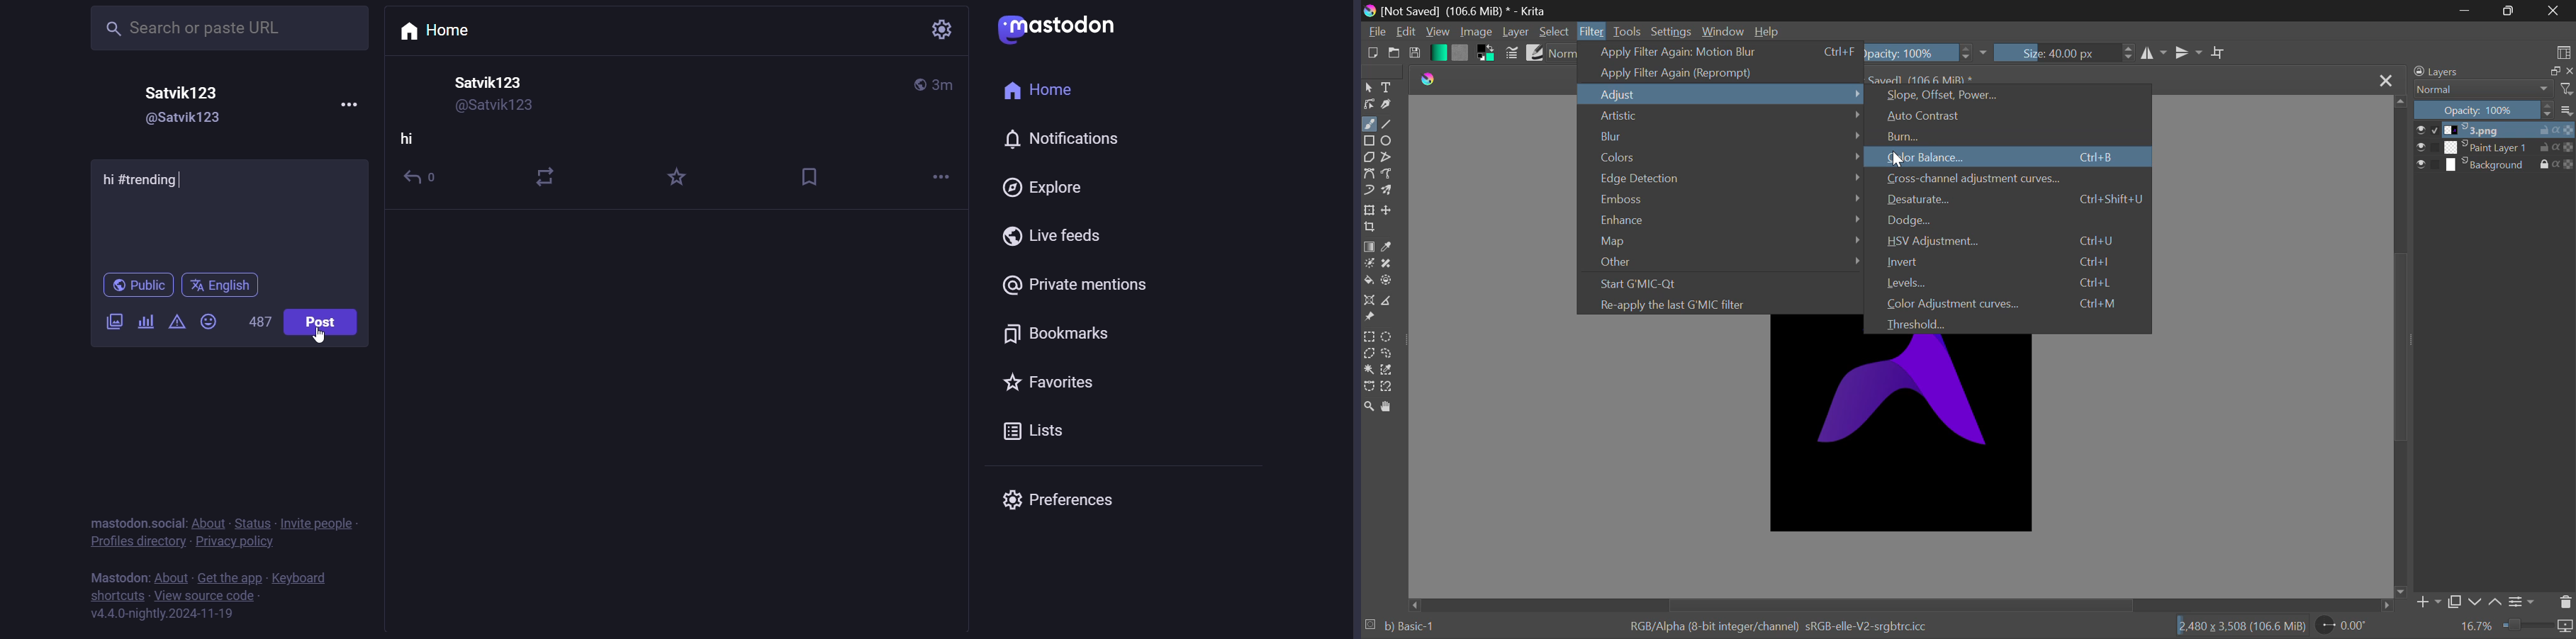 The height and width of the screenshot is (644, 2576). Describe the element at coordinates (1062, 387) in the screenshot. I see `favorite` at that location.